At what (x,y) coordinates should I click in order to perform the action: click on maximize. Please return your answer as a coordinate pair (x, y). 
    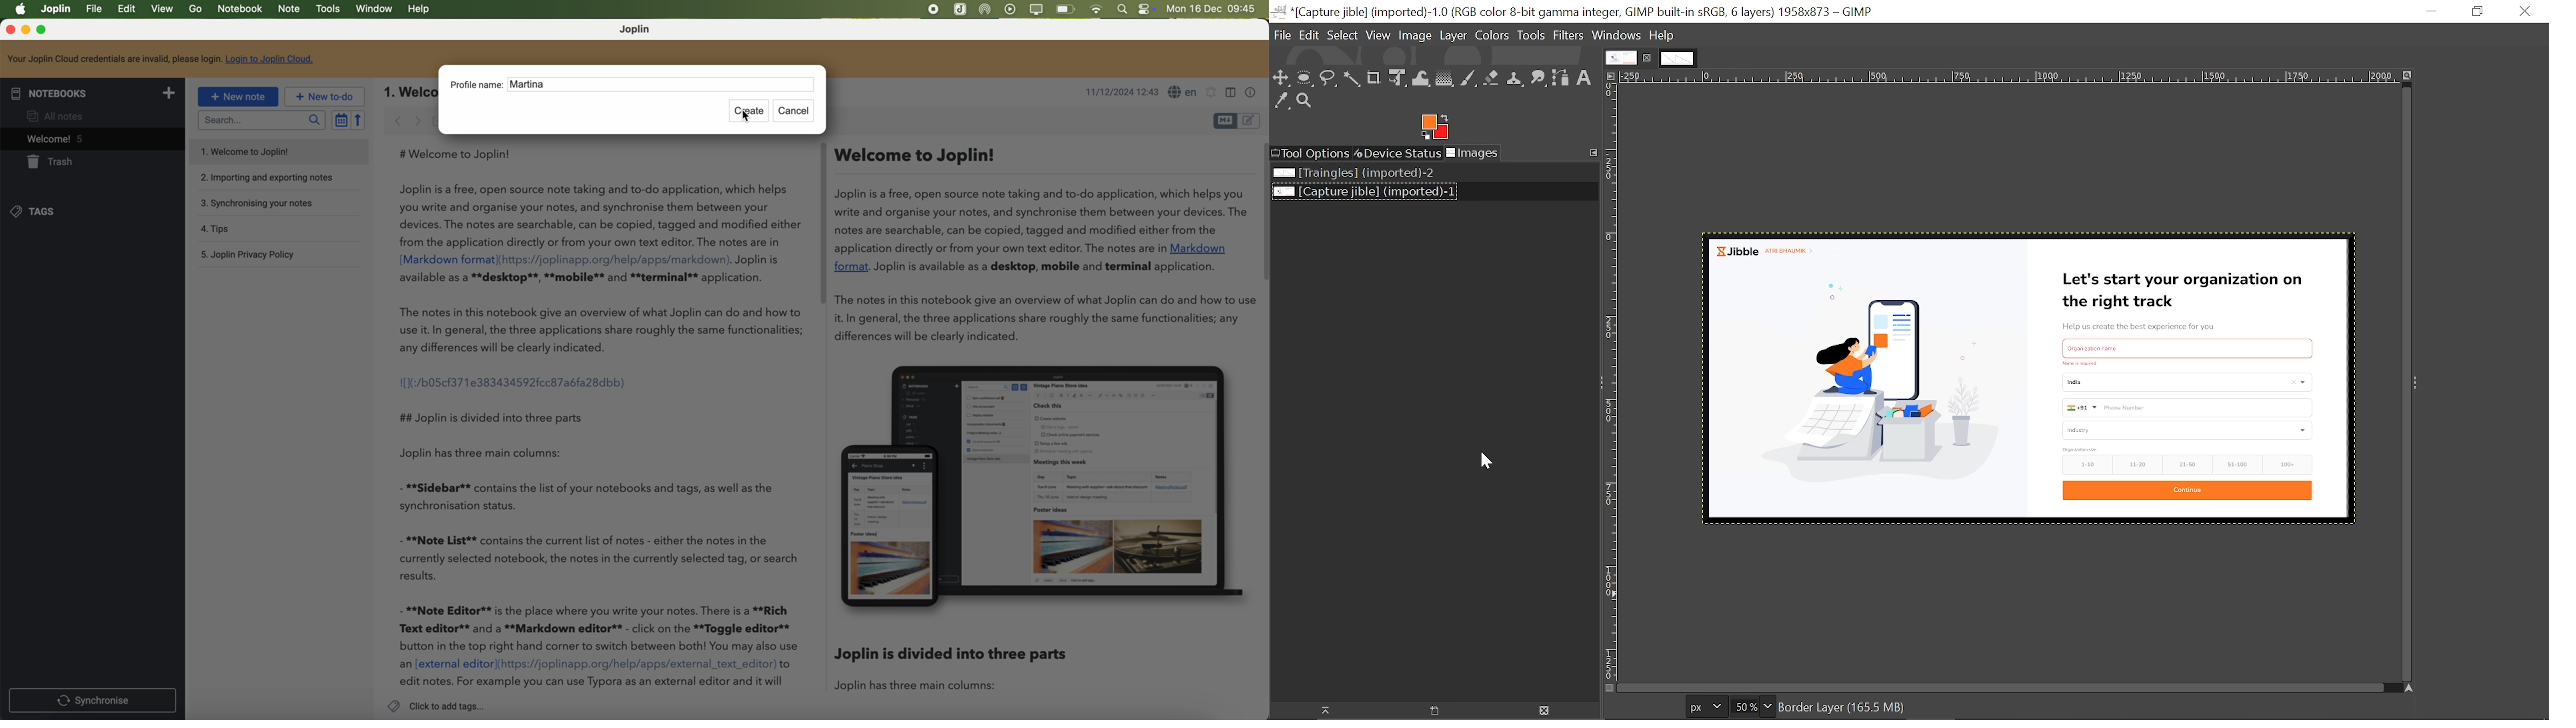
    Looking at the image, I should click on (43, 30).